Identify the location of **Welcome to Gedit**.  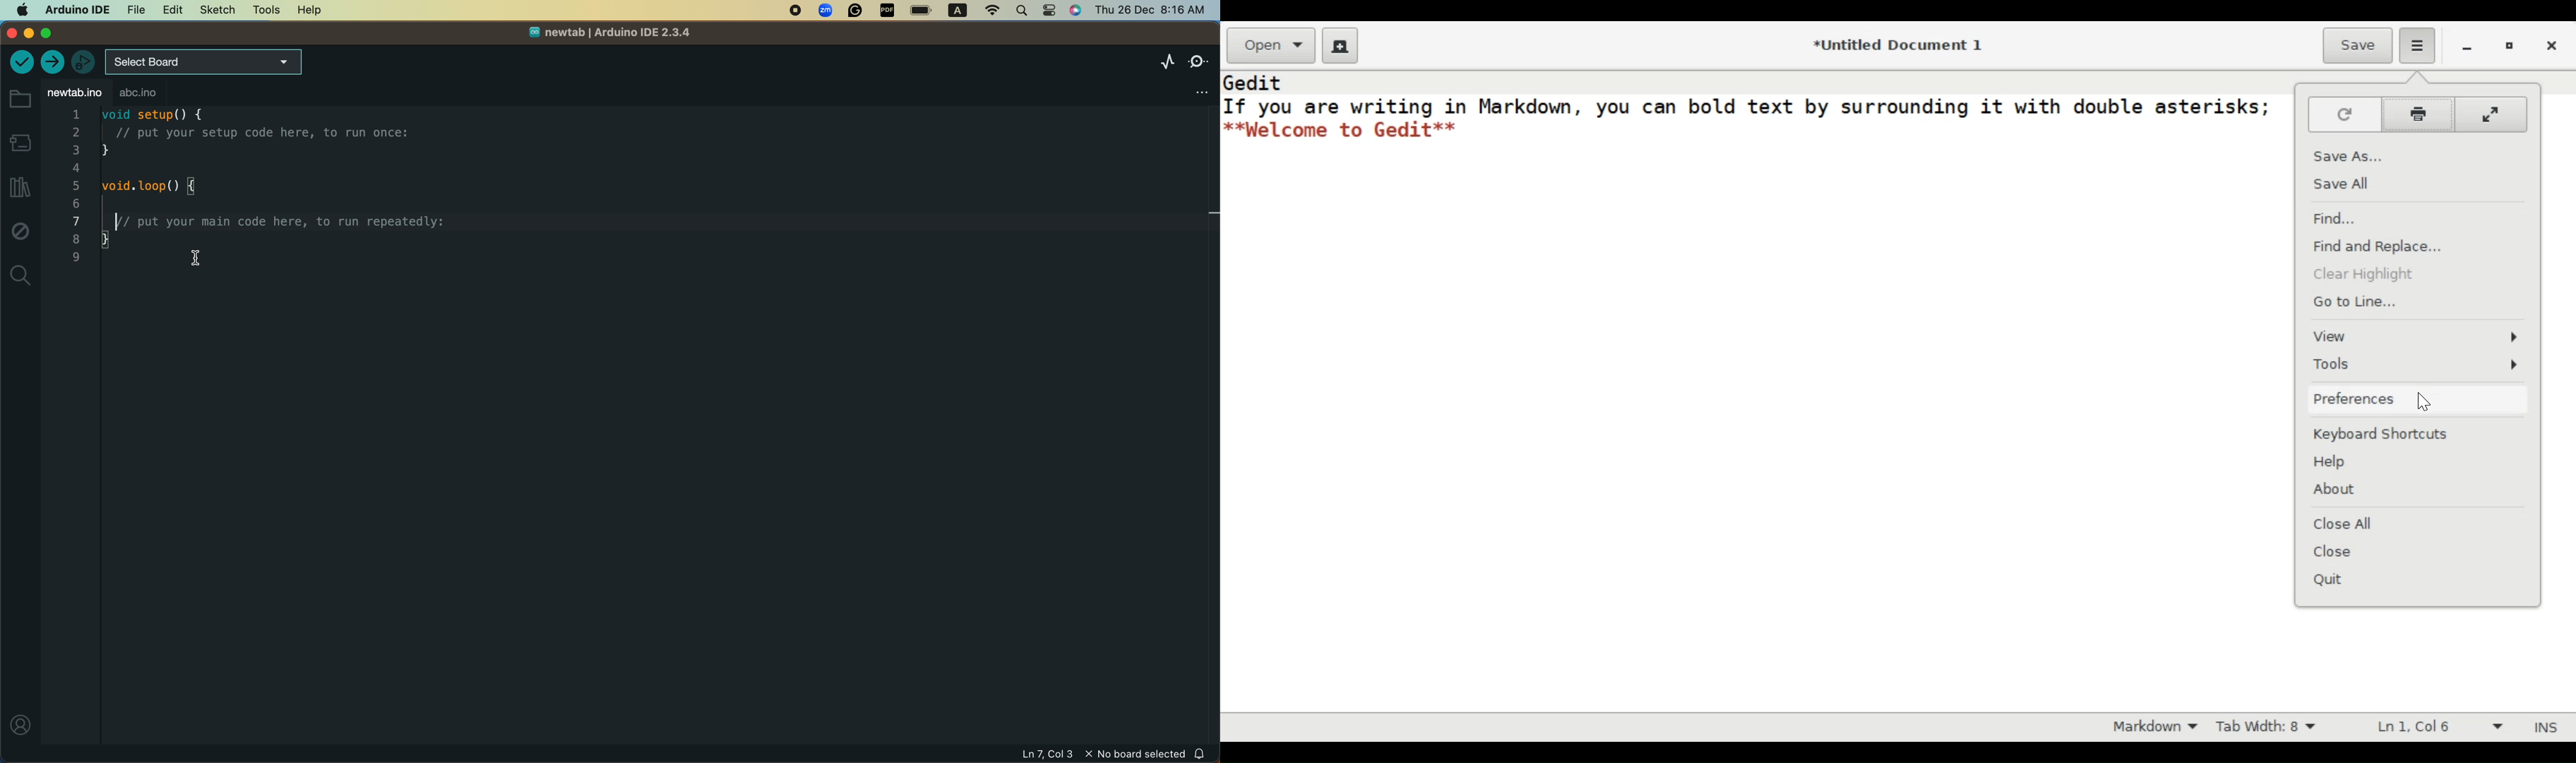
(1341, 130).